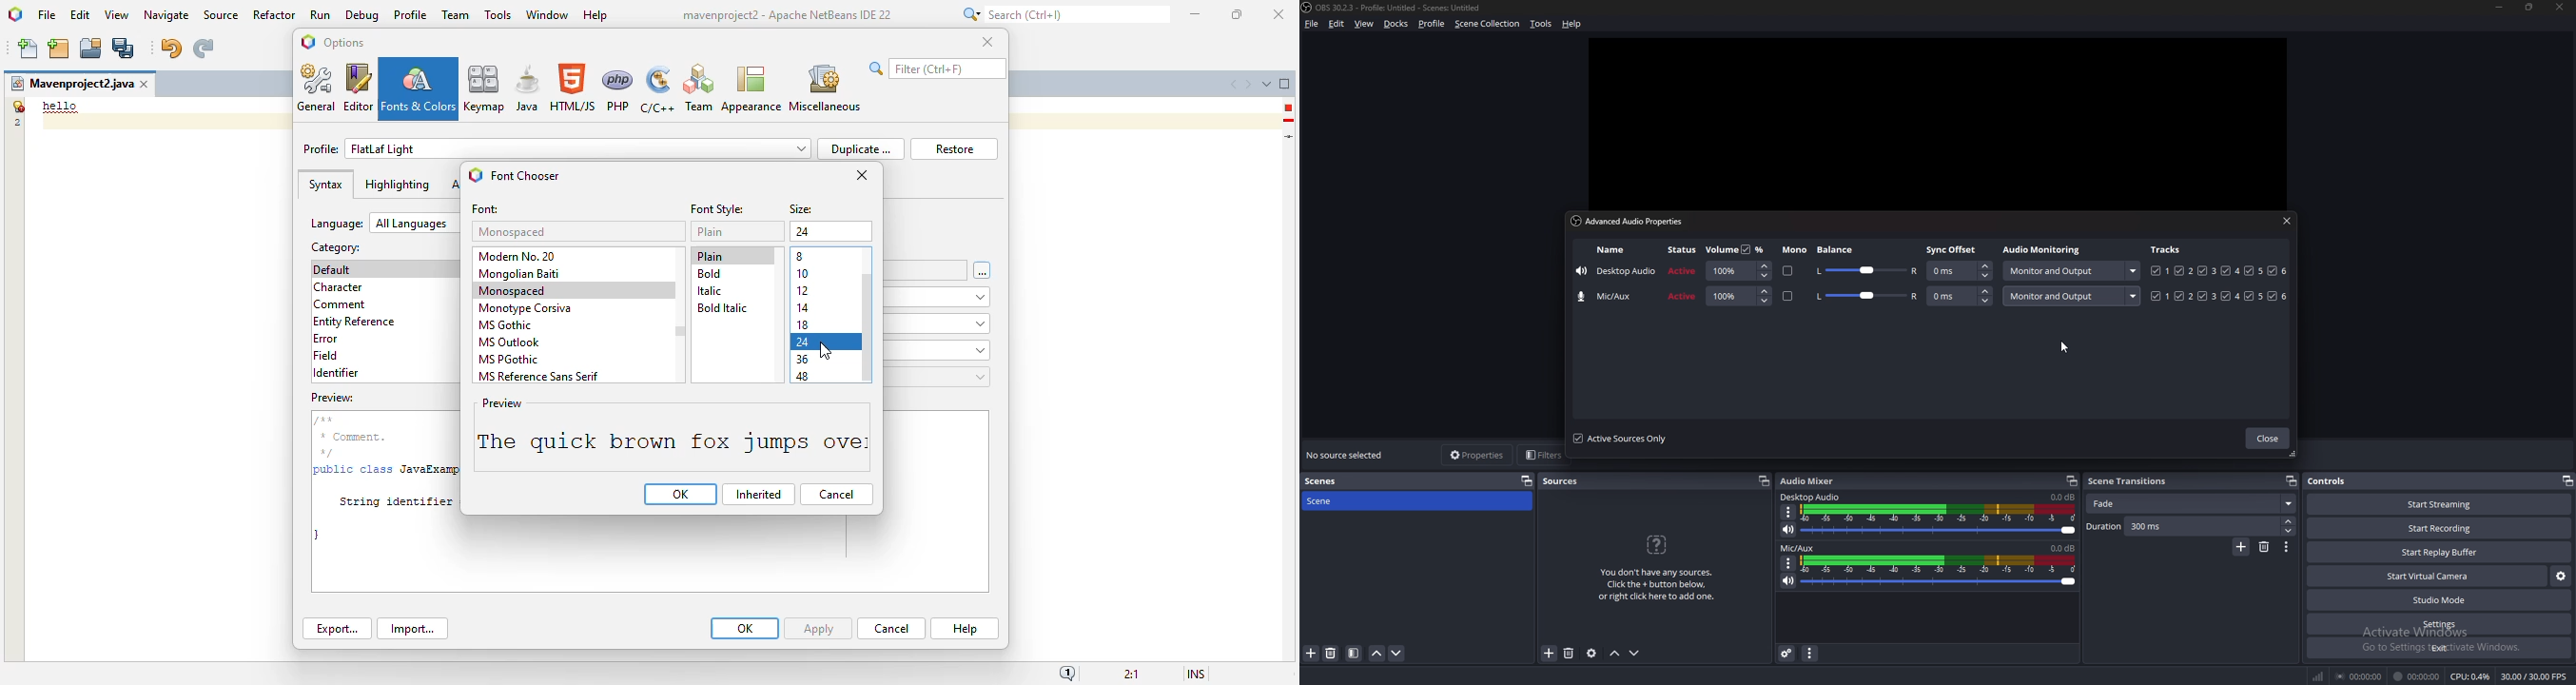 This screenshot has width=2576, height=700. I want to click on sync offset, so click(1952, 249).